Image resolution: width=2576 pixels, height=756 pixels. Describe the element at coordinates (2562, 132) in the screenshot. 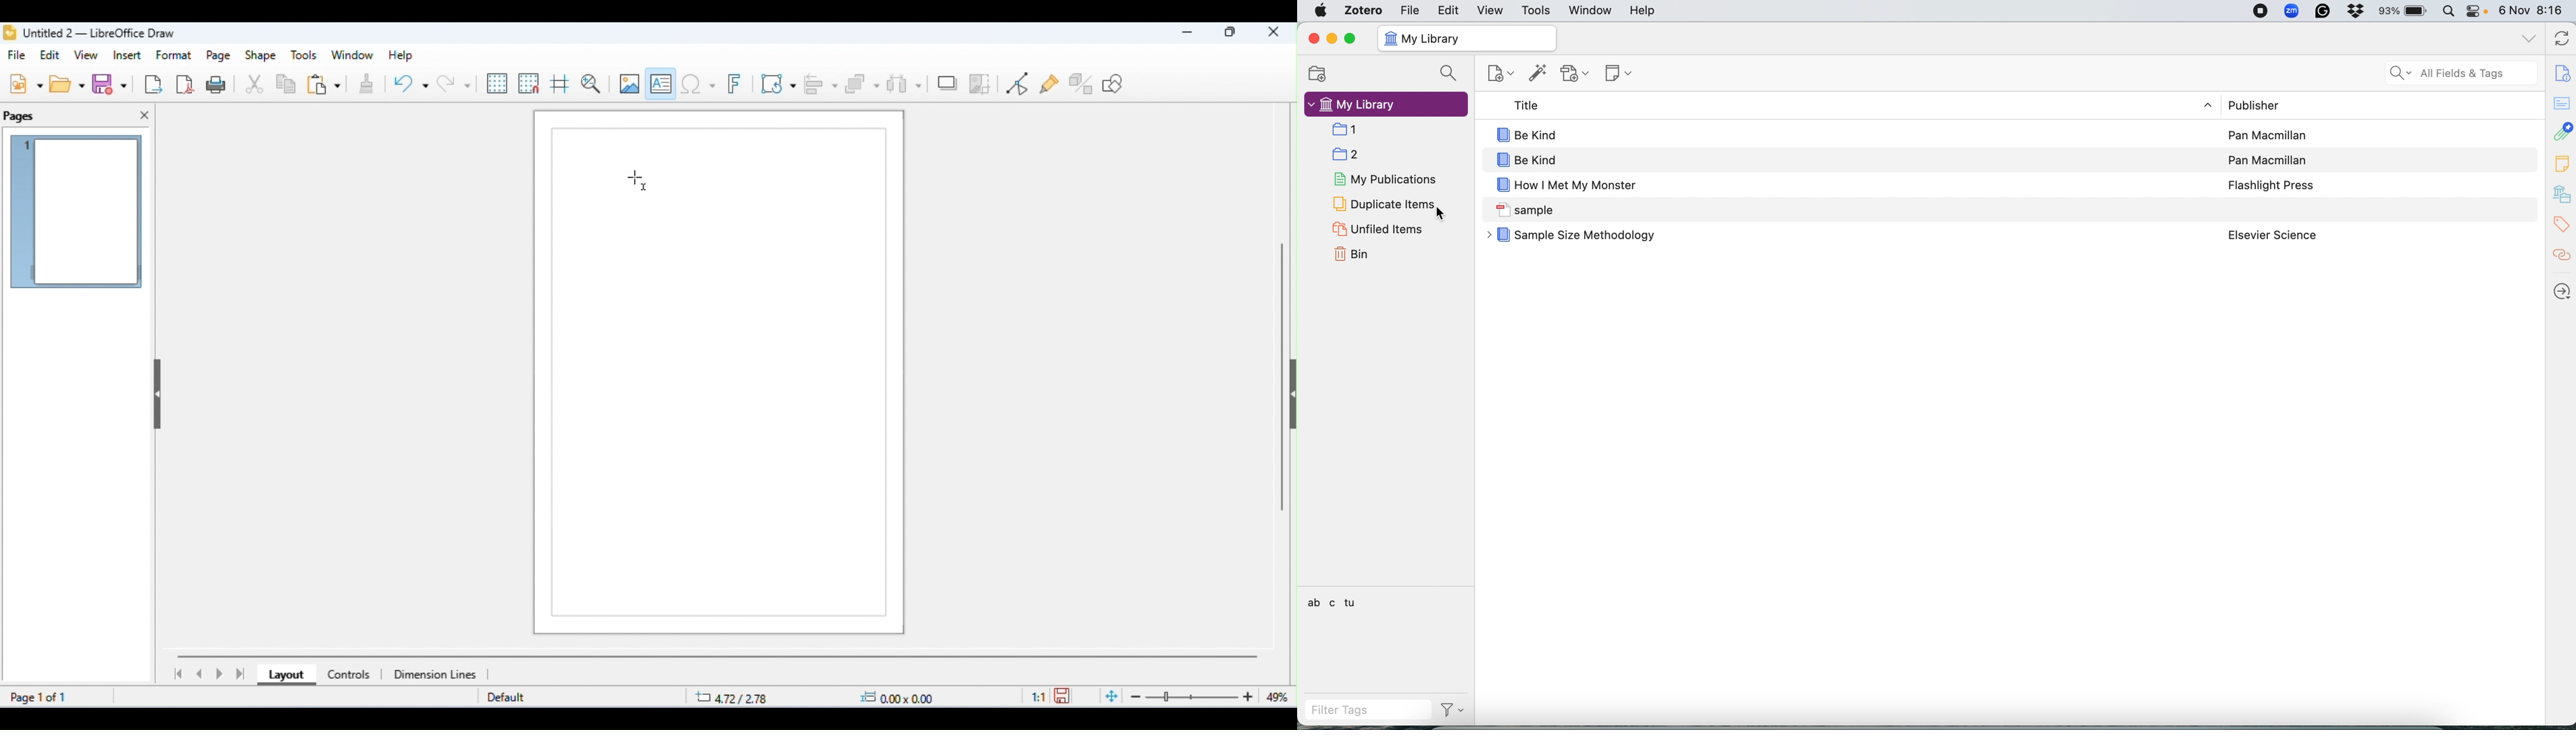

I see `attachment` at that location.